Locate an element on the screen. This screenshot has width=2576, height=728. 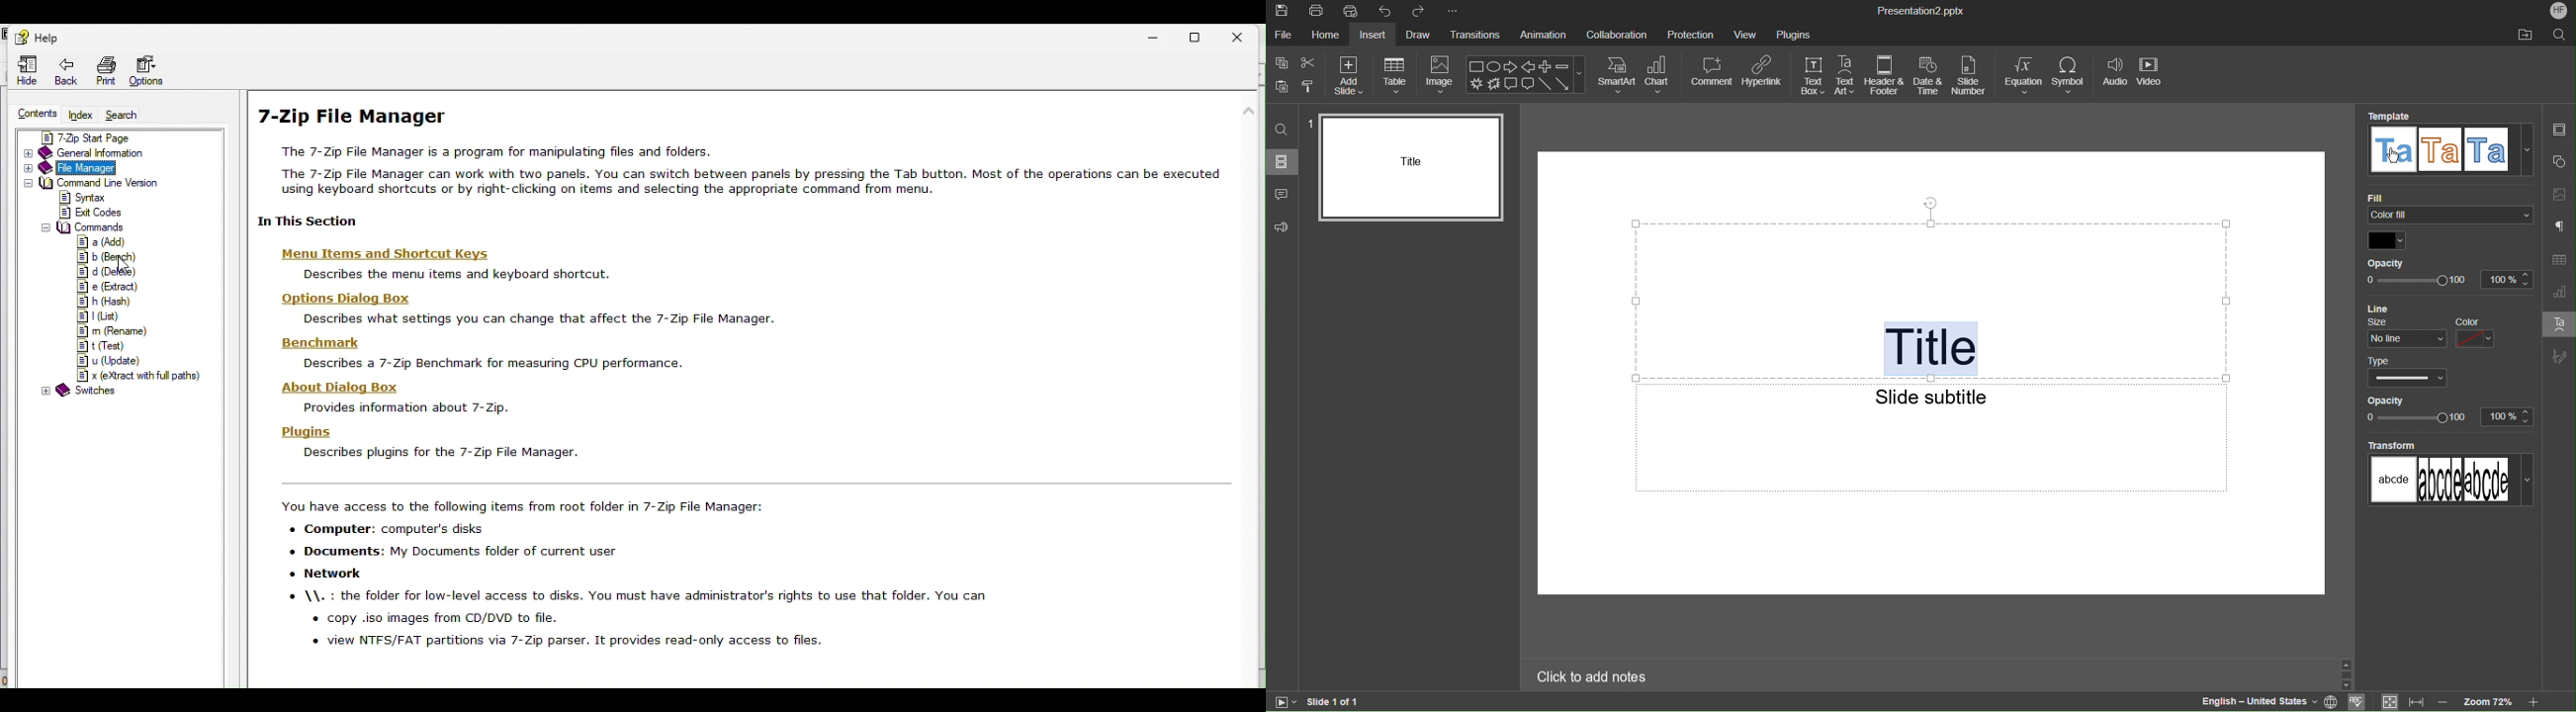
paste is located at coordinates (1281, 87).